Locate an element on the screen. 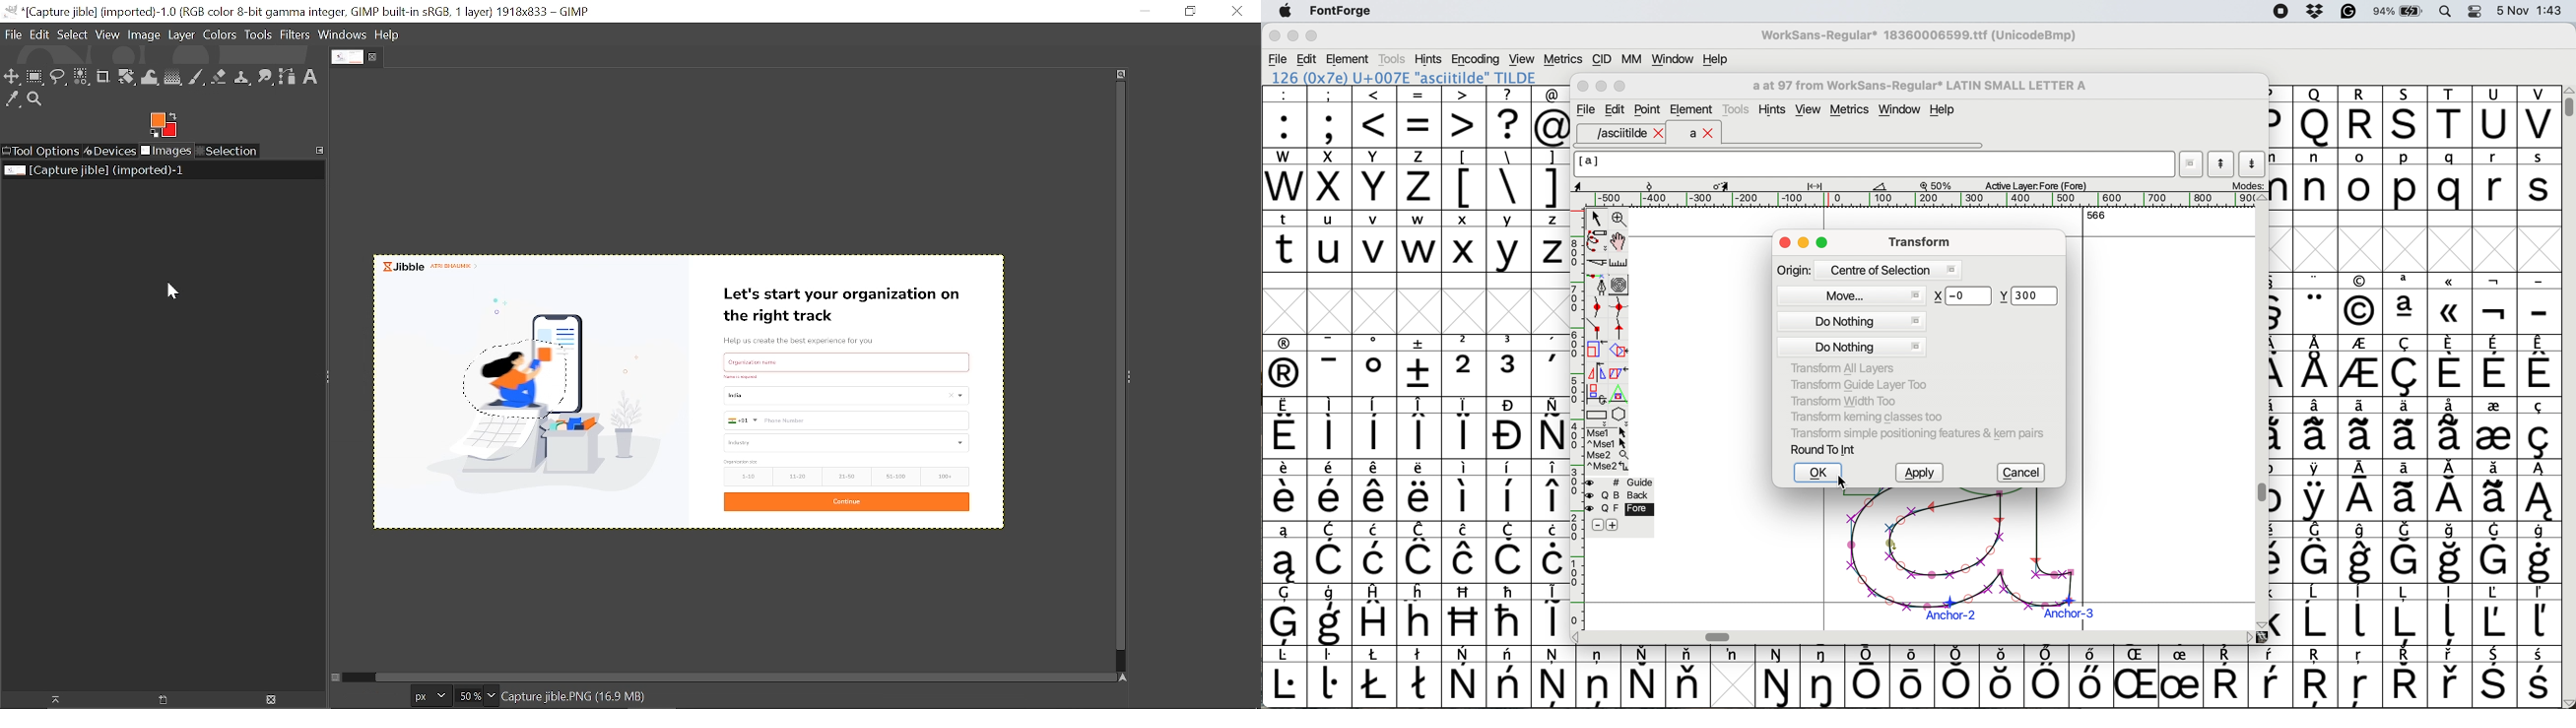  Rectangle or box is located at coordinates (1597, 415).